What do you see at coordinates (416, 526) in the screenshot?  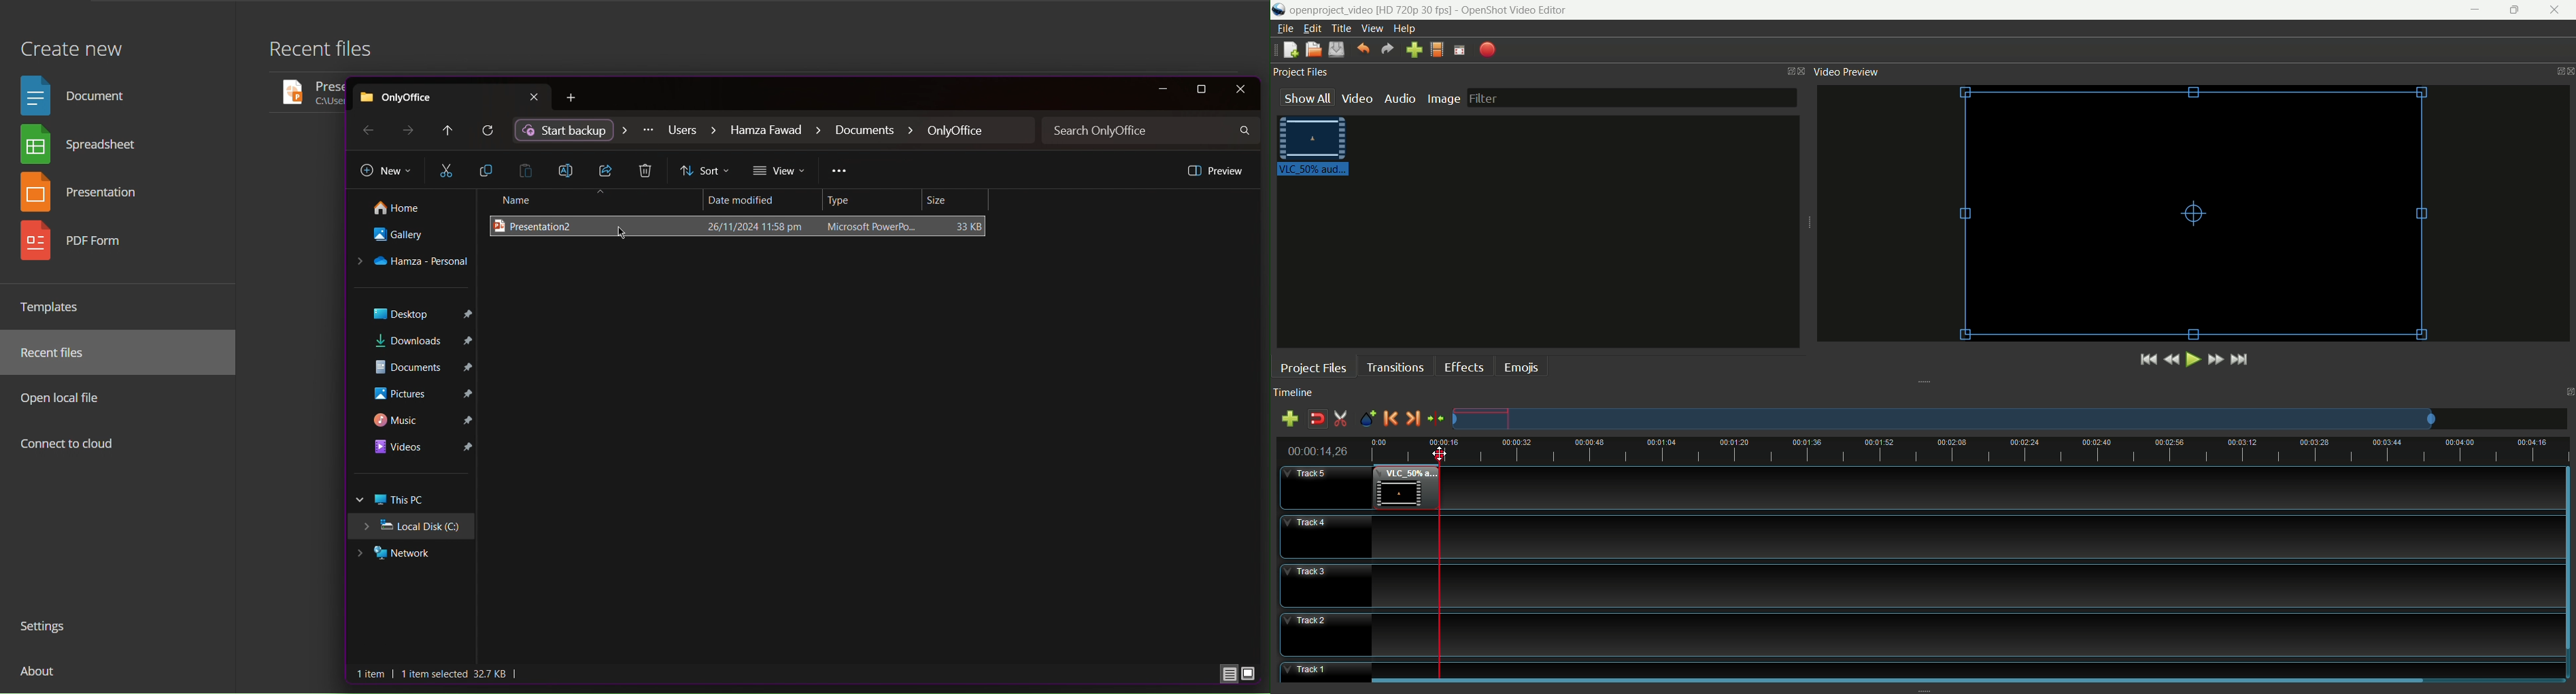 I see `Local Disk` at bounding box center [416, 526].